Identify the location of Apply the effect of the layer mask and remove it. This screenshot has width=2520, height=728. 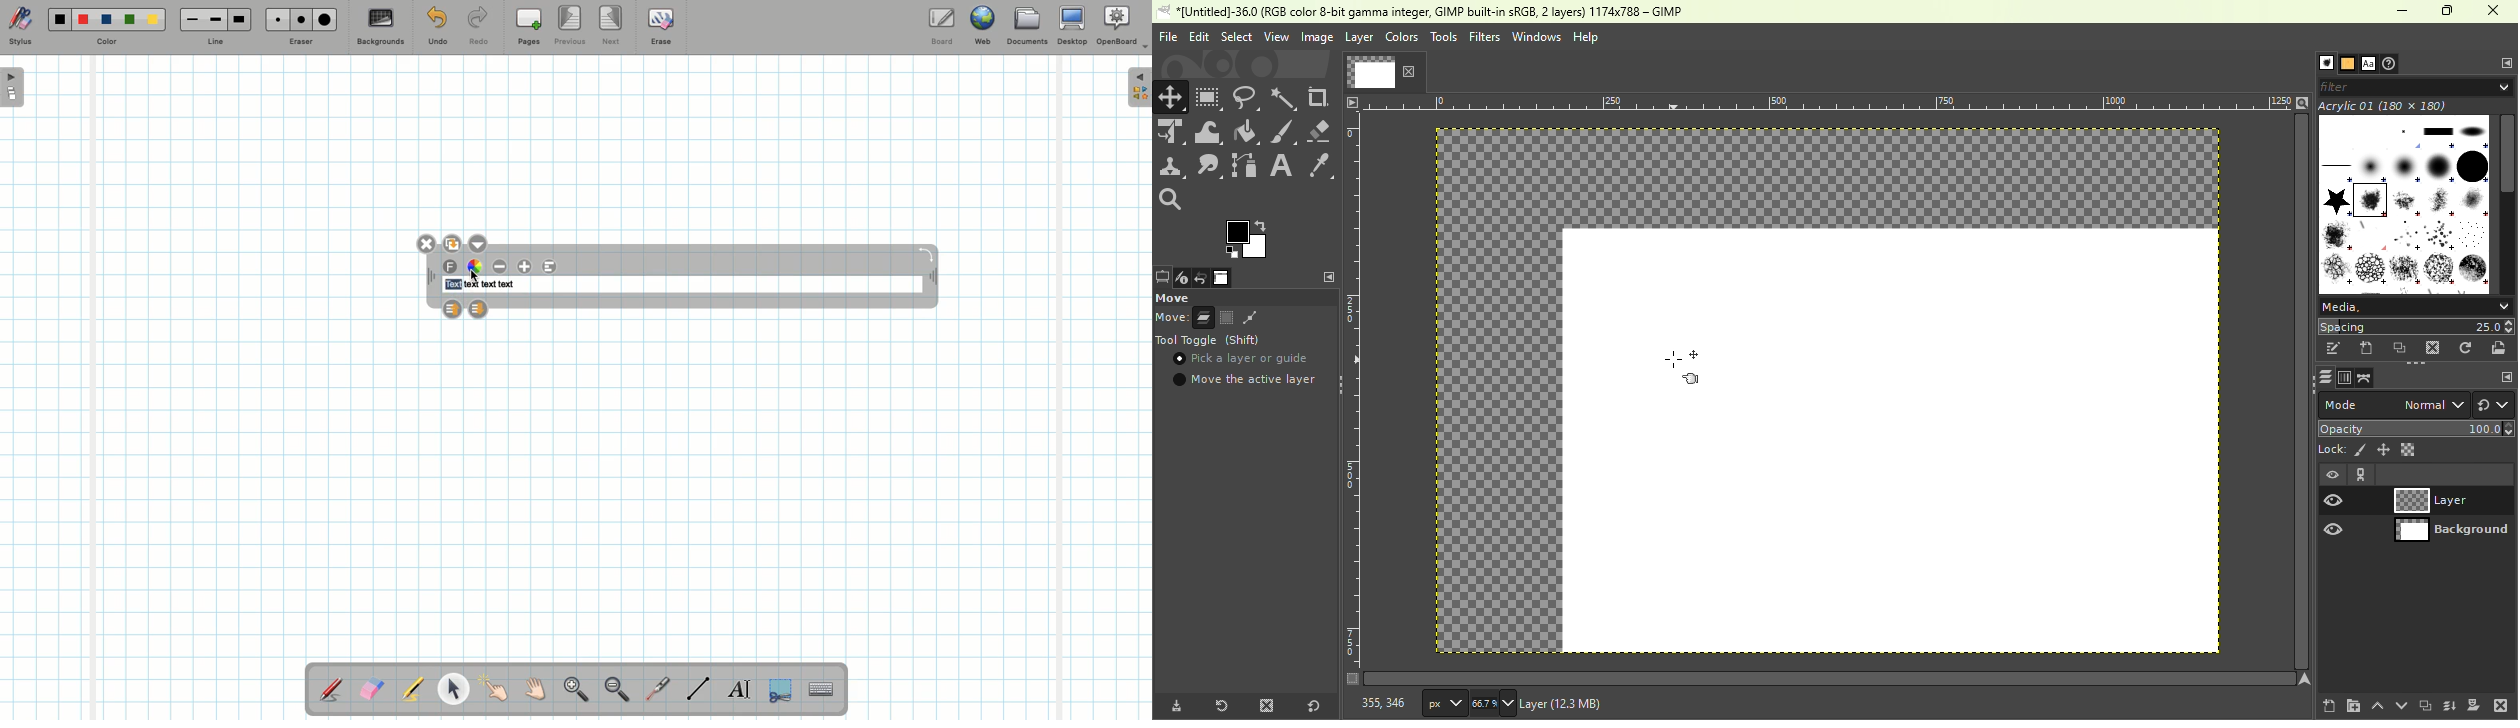
(2474, 704).